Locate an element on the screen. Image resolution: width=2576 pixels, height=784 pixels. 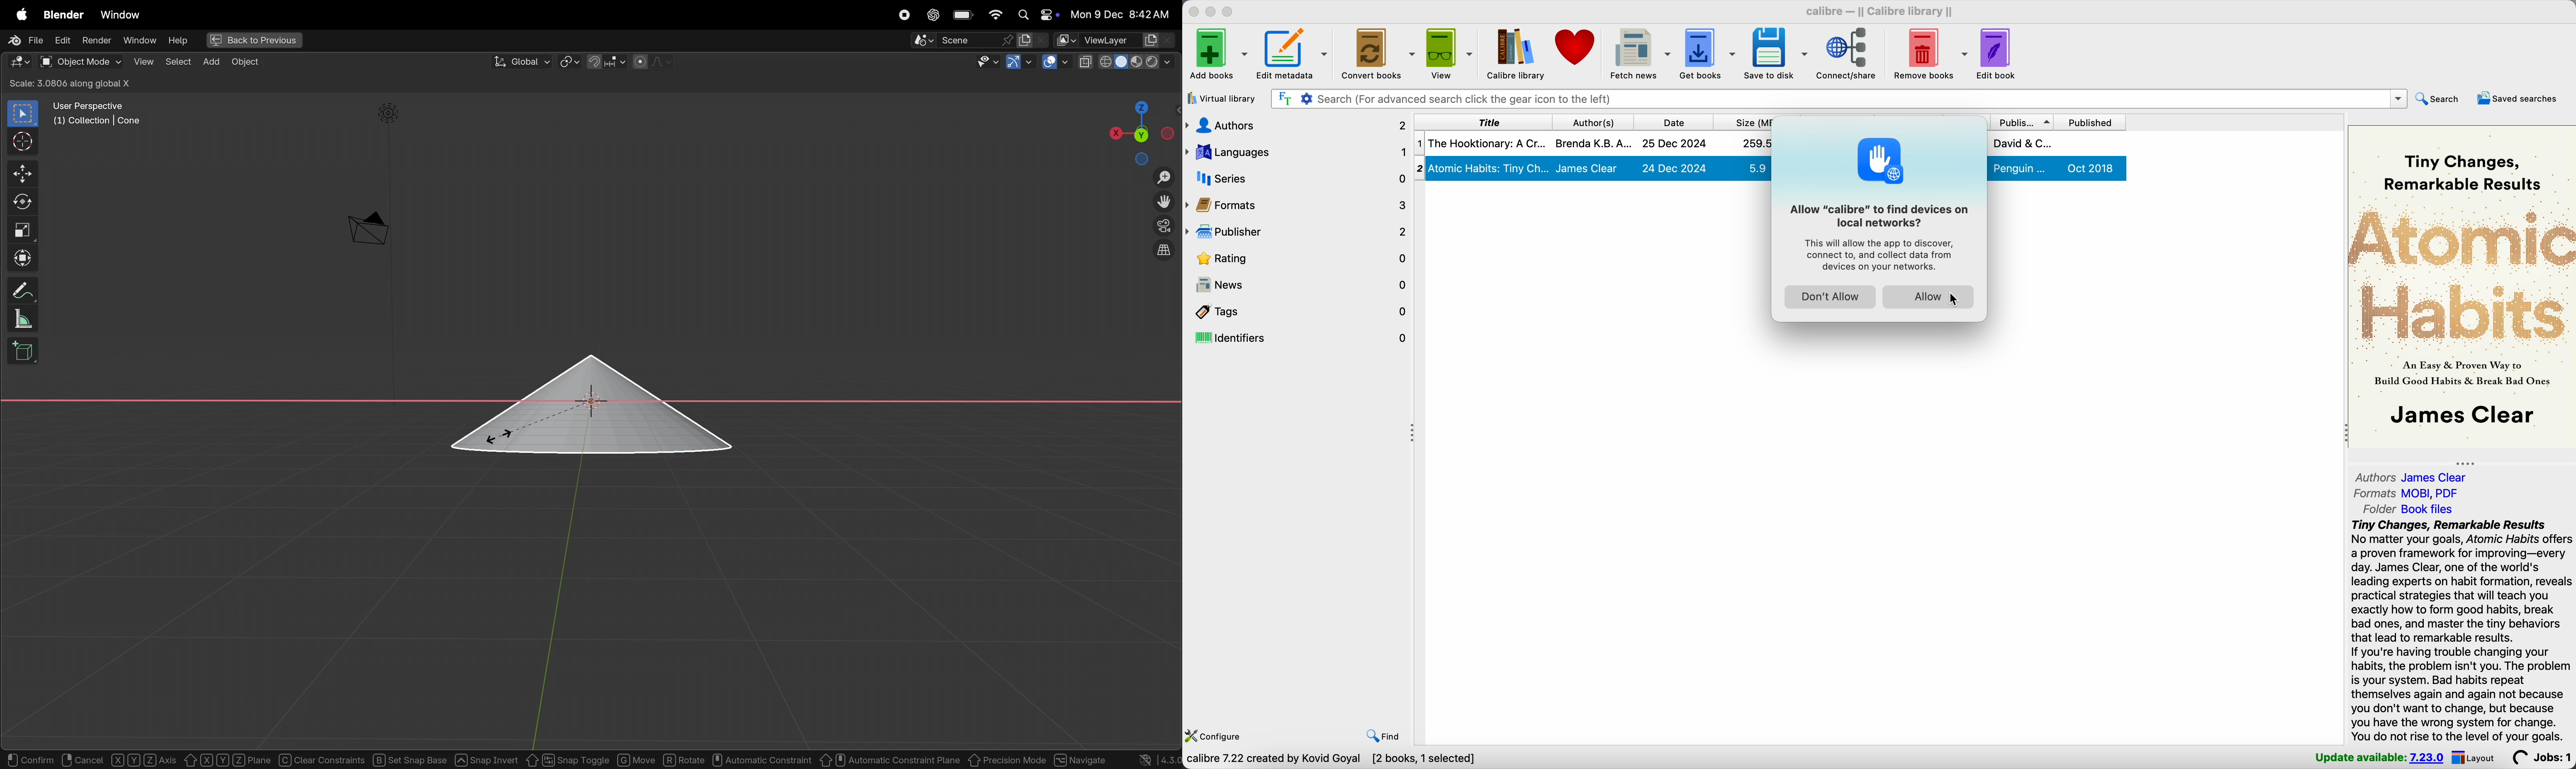
The Hookitonary: A Cr is located at coordinates (1486, 143).